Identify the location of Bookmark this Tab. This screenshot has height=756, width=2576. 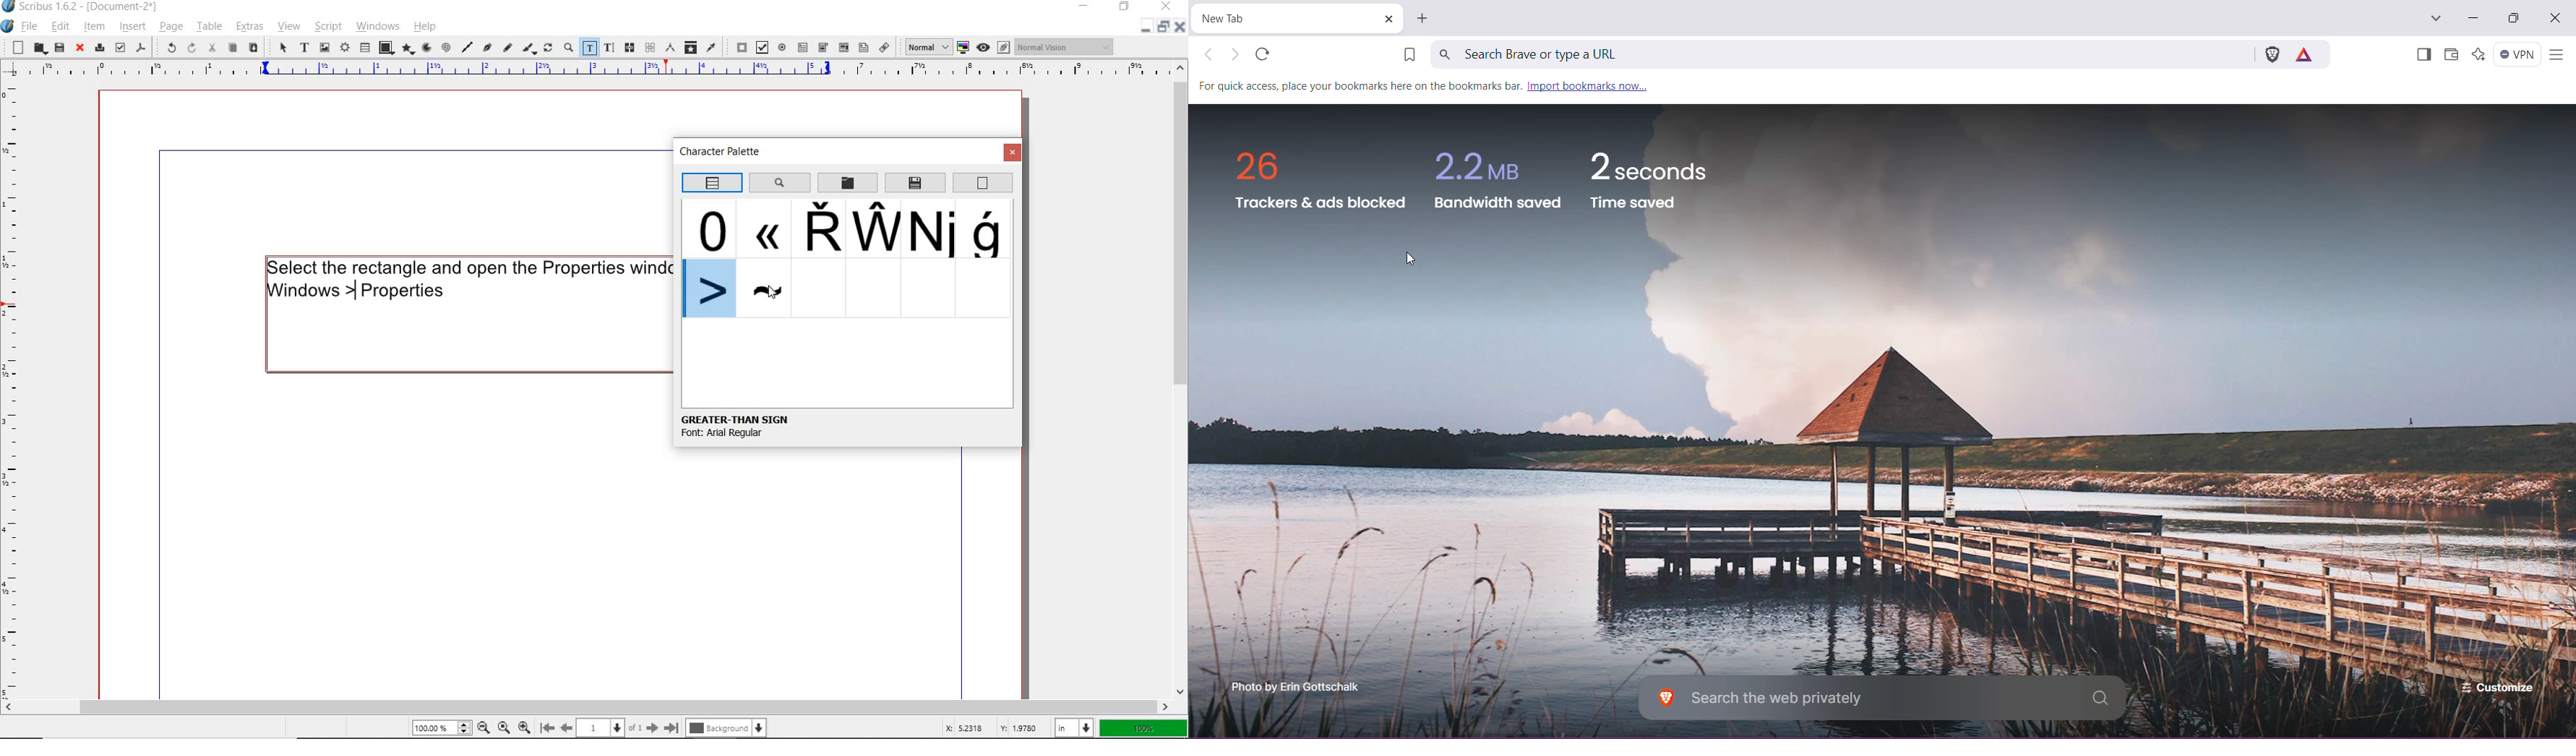
(1412, 56).